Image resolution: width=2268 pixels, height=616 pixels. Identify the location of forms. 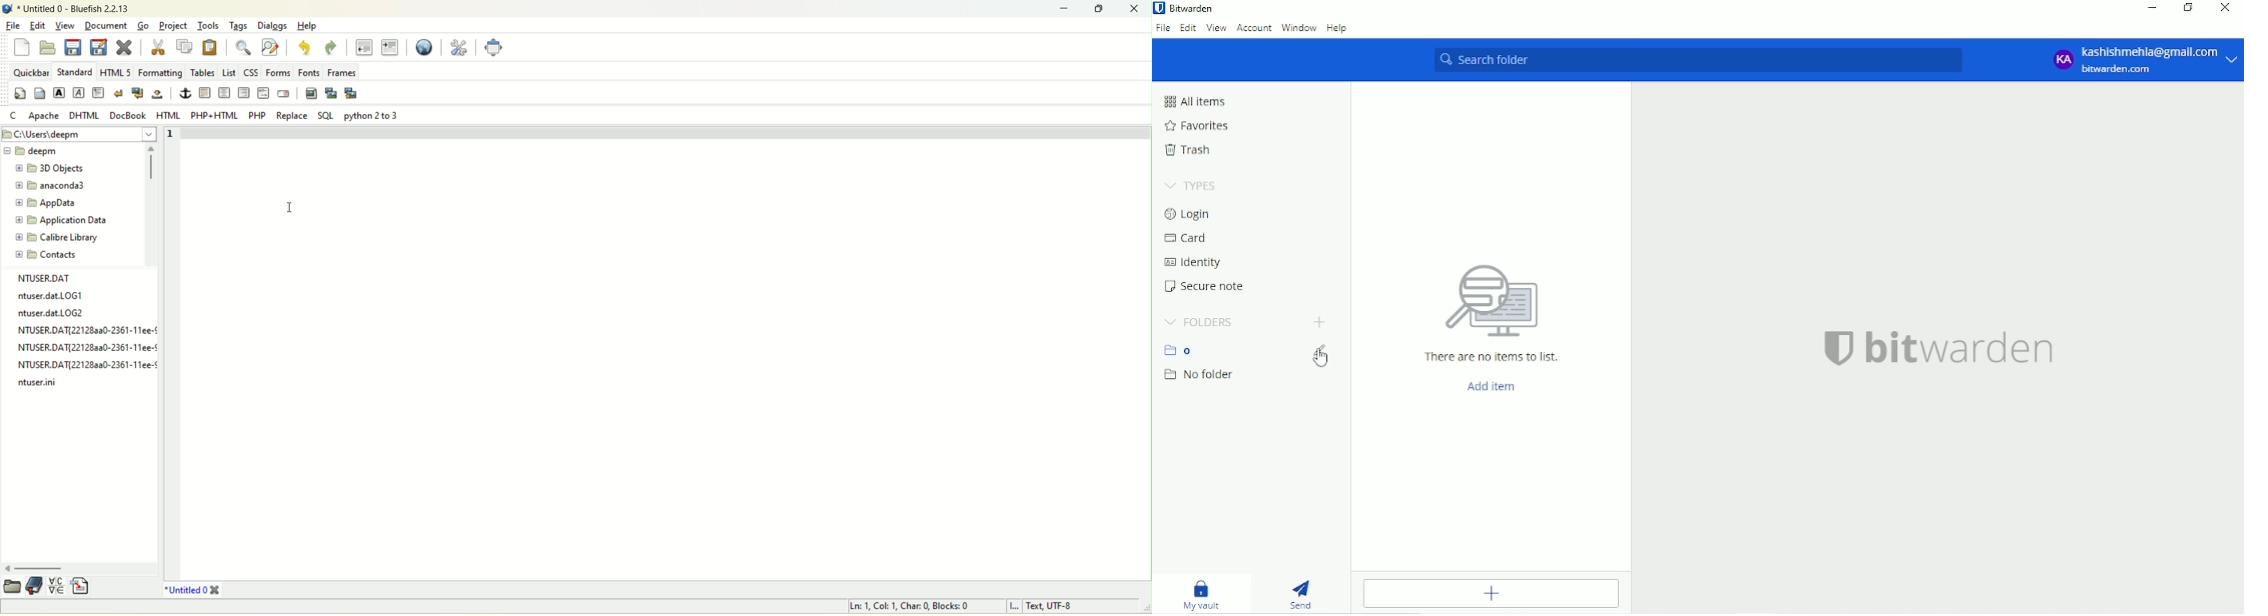
(278, 72).